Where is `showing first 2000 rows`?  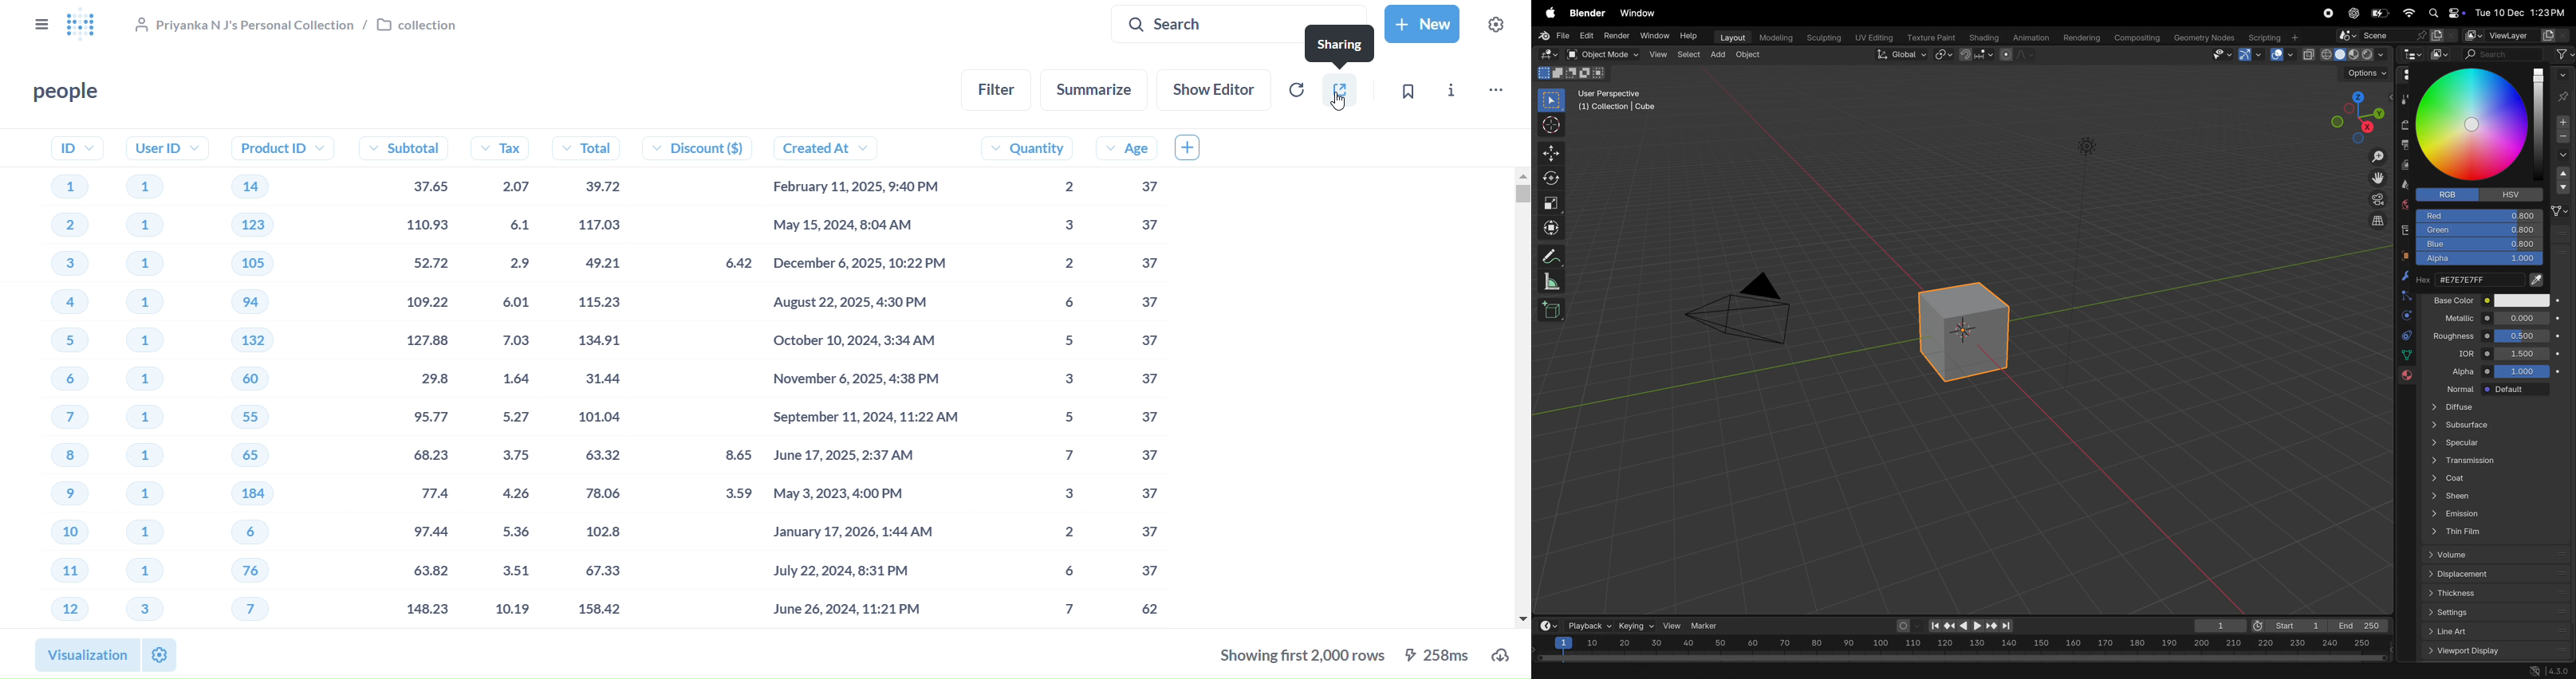
showing first 2000 rows is located at coordinates (1298, 658).